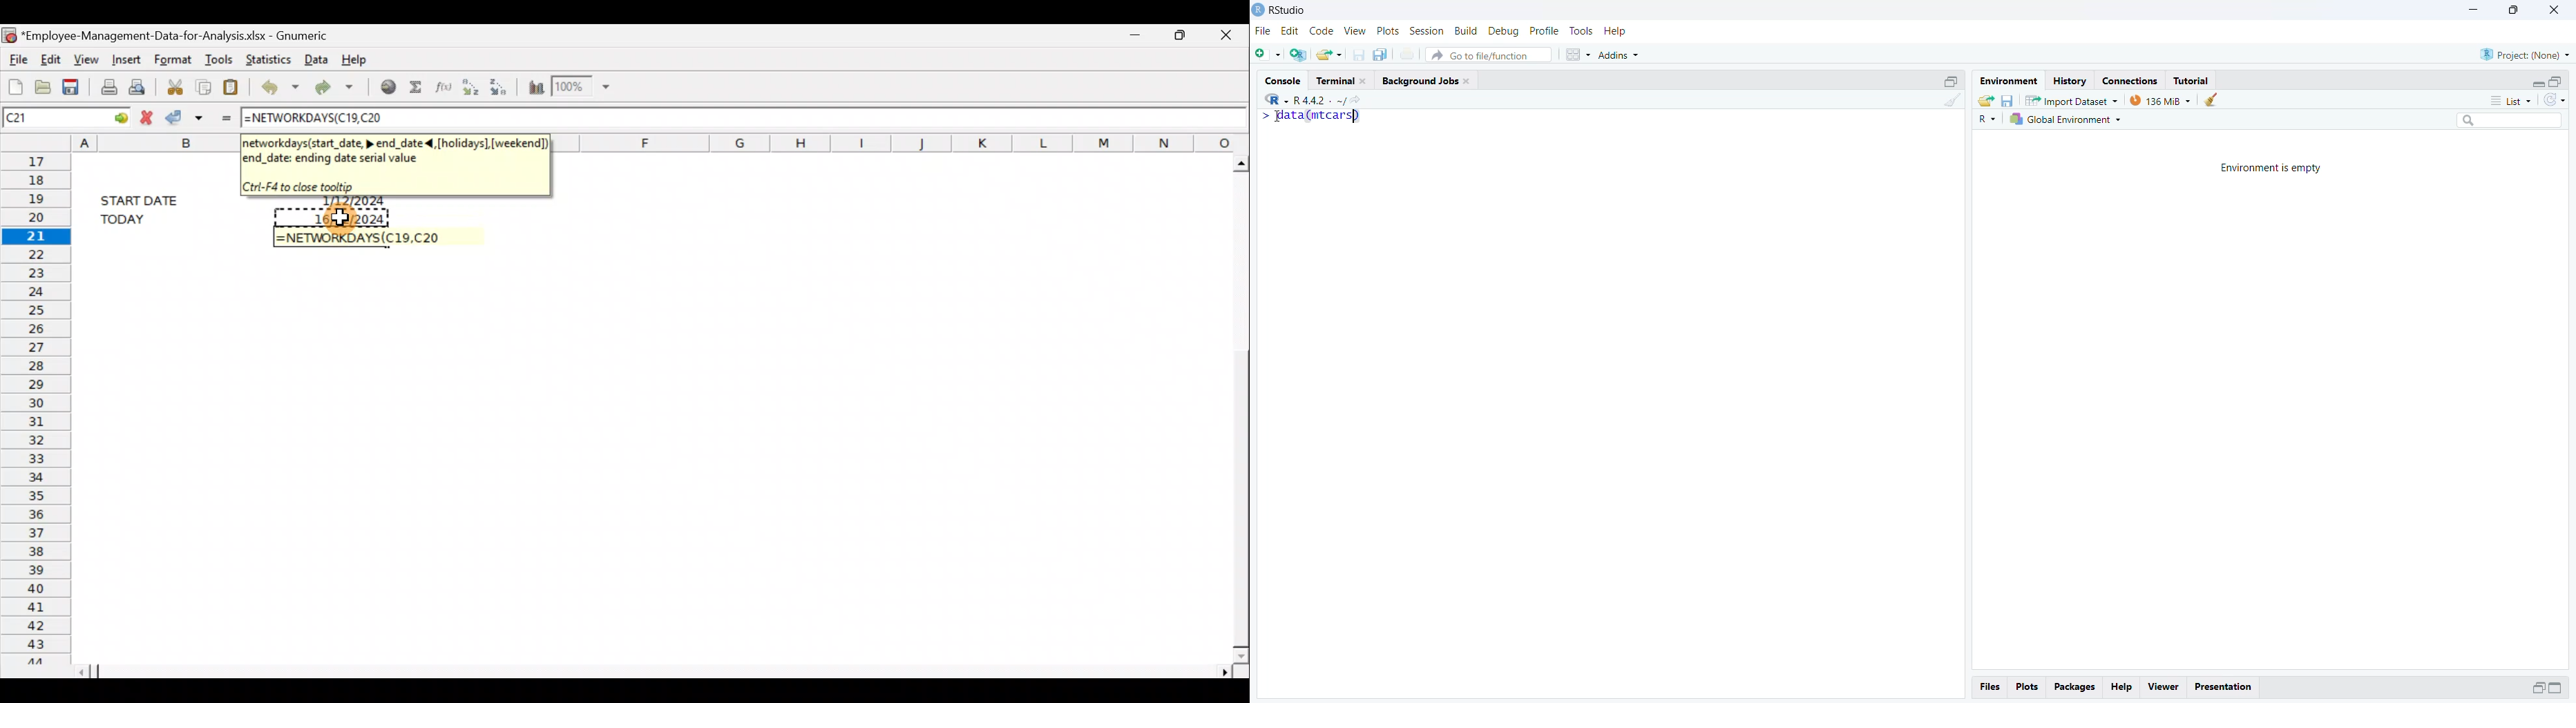  Describe the element at coordinates (2526, 54) in the screenshot. I see `Project (None)` at that location.